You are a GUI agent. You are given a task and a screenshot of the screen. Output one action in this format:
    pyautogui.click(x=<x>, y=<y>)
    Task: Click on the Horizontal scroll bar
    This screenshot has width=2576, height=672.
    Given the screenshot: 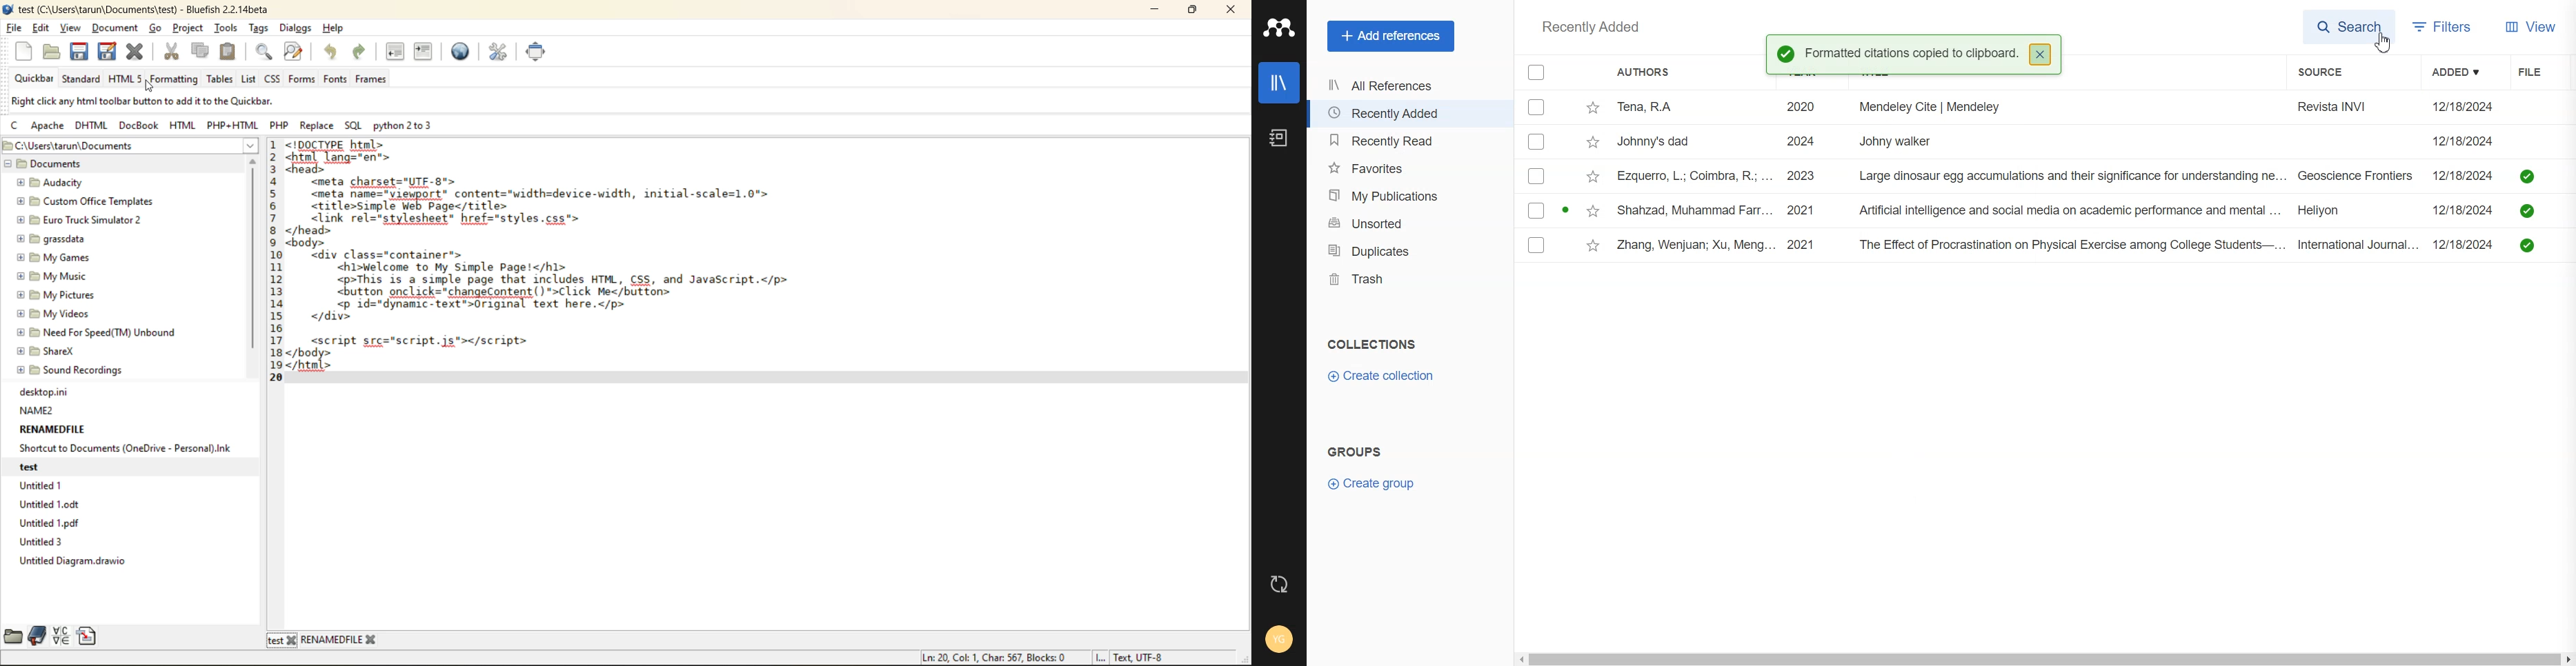 What is the action you would take?
    pyautogui.click(x=2045, y=660)
    